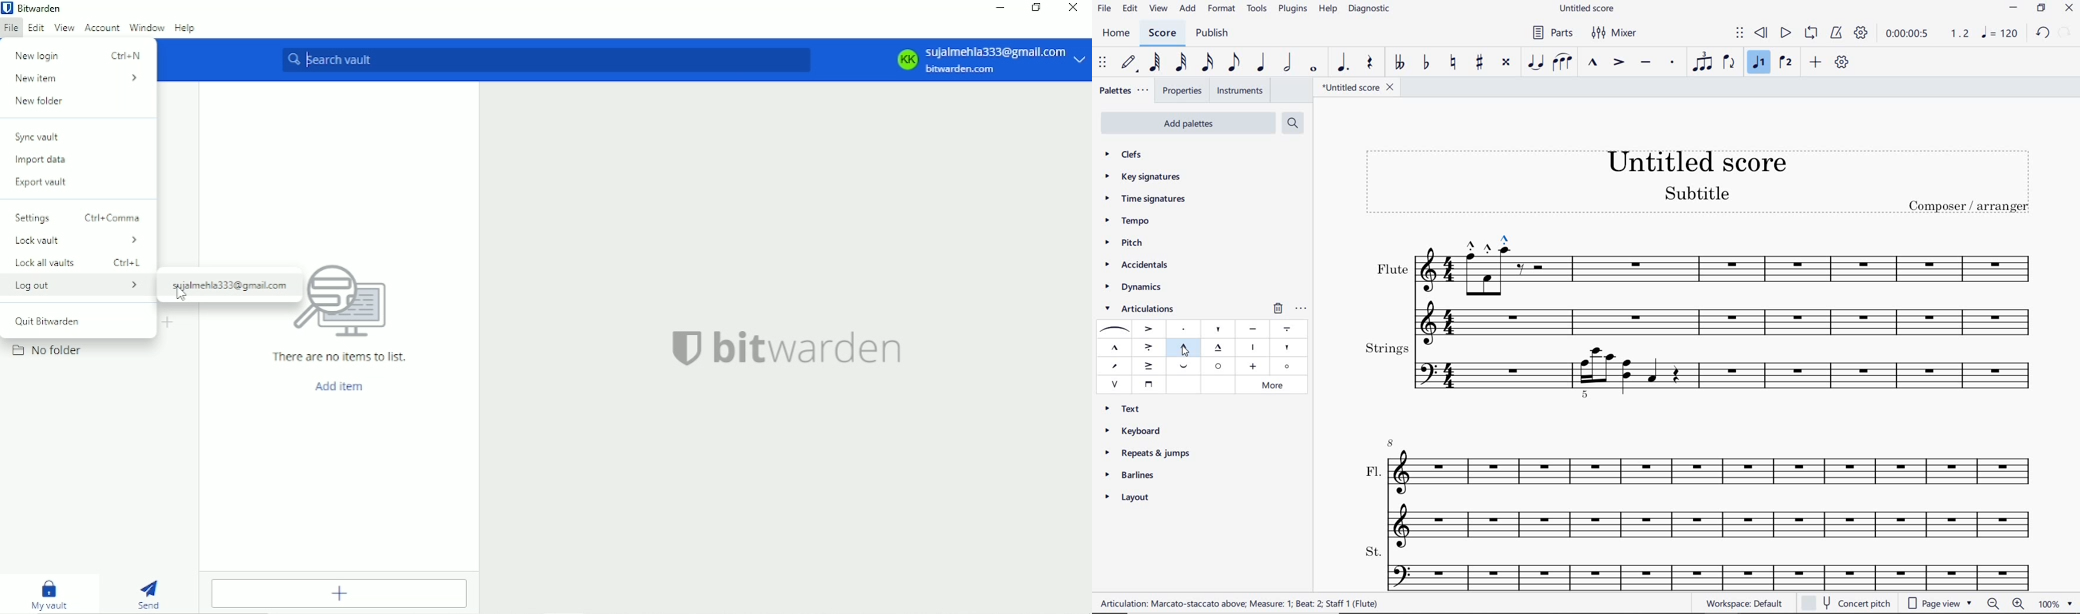 This screenshot has width=2100, height=616. What do you see at coordinates (1301, 307) in the screenshot?
I see `ellipsis` at bounding box center [1301, 307].